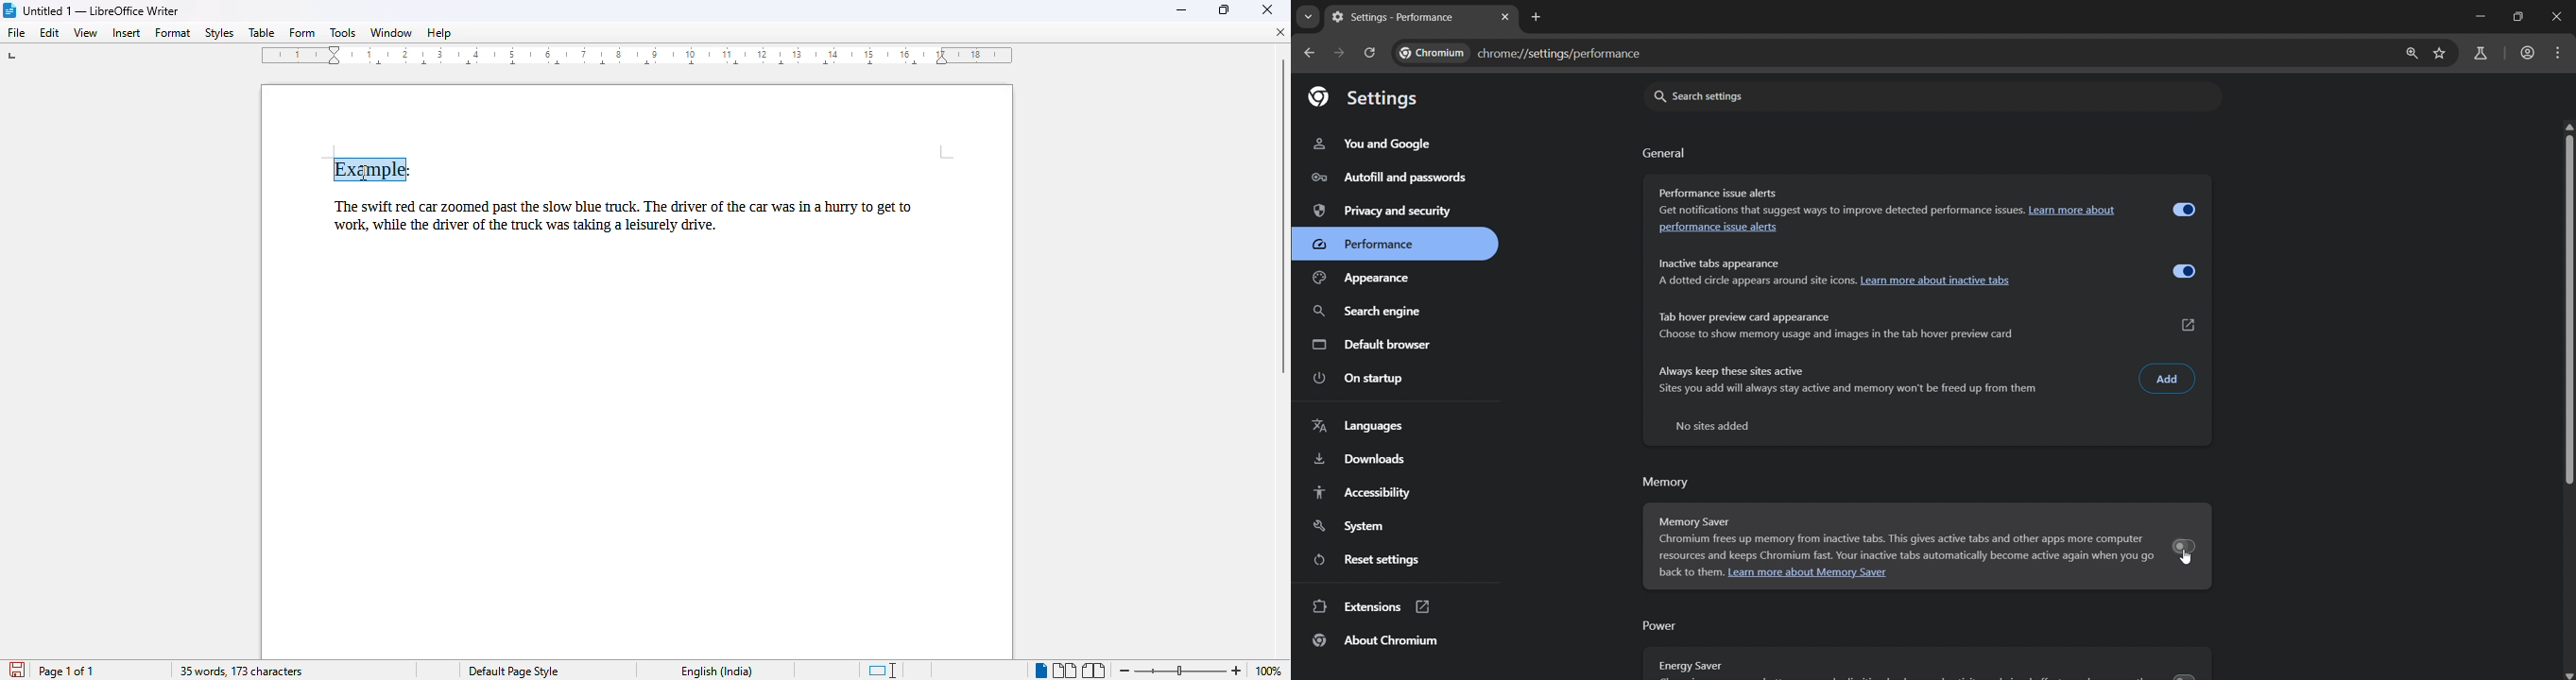 Image resolution: width=2576 pixels, height=700 pixels. What do you see at coordinates (1398, 17) in the screenshot?
I see `settings - Performance` at bounding box center [1398, 17].